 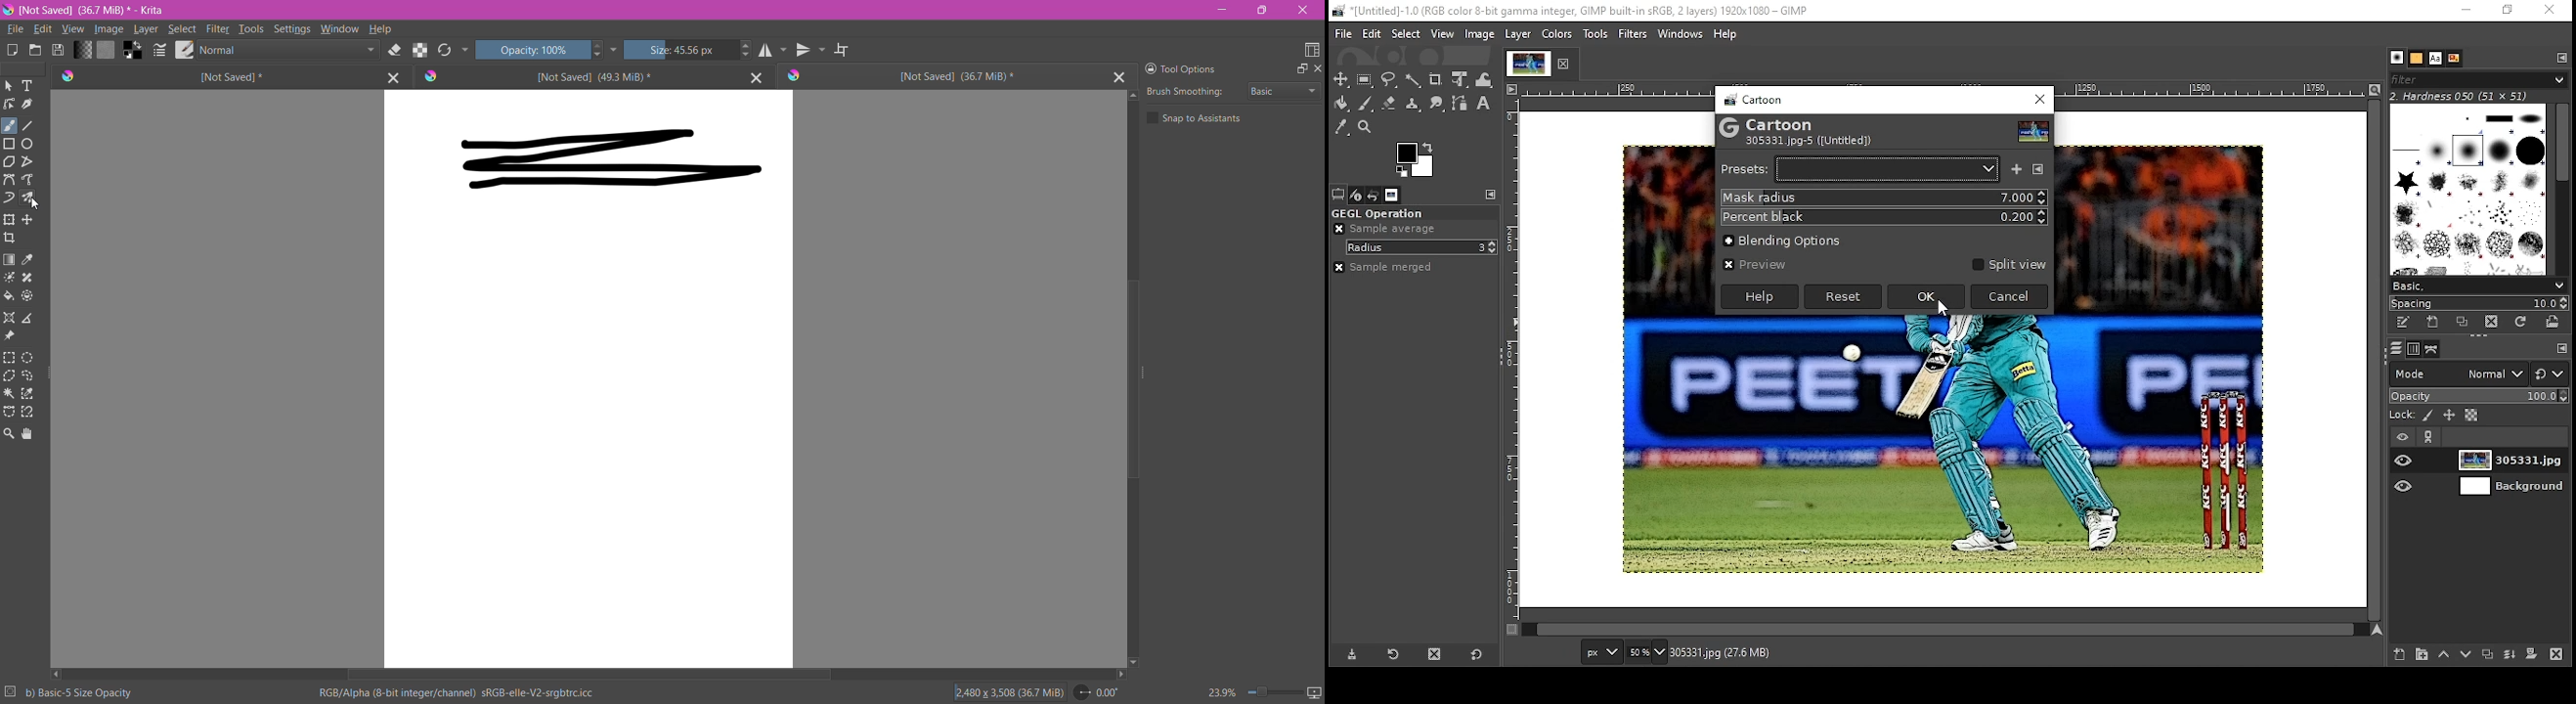 What do you see at coordinates (1134, 379) in the screenshot?
I see `Vertical Scroll Bar` at bounding box center [1134, 379].